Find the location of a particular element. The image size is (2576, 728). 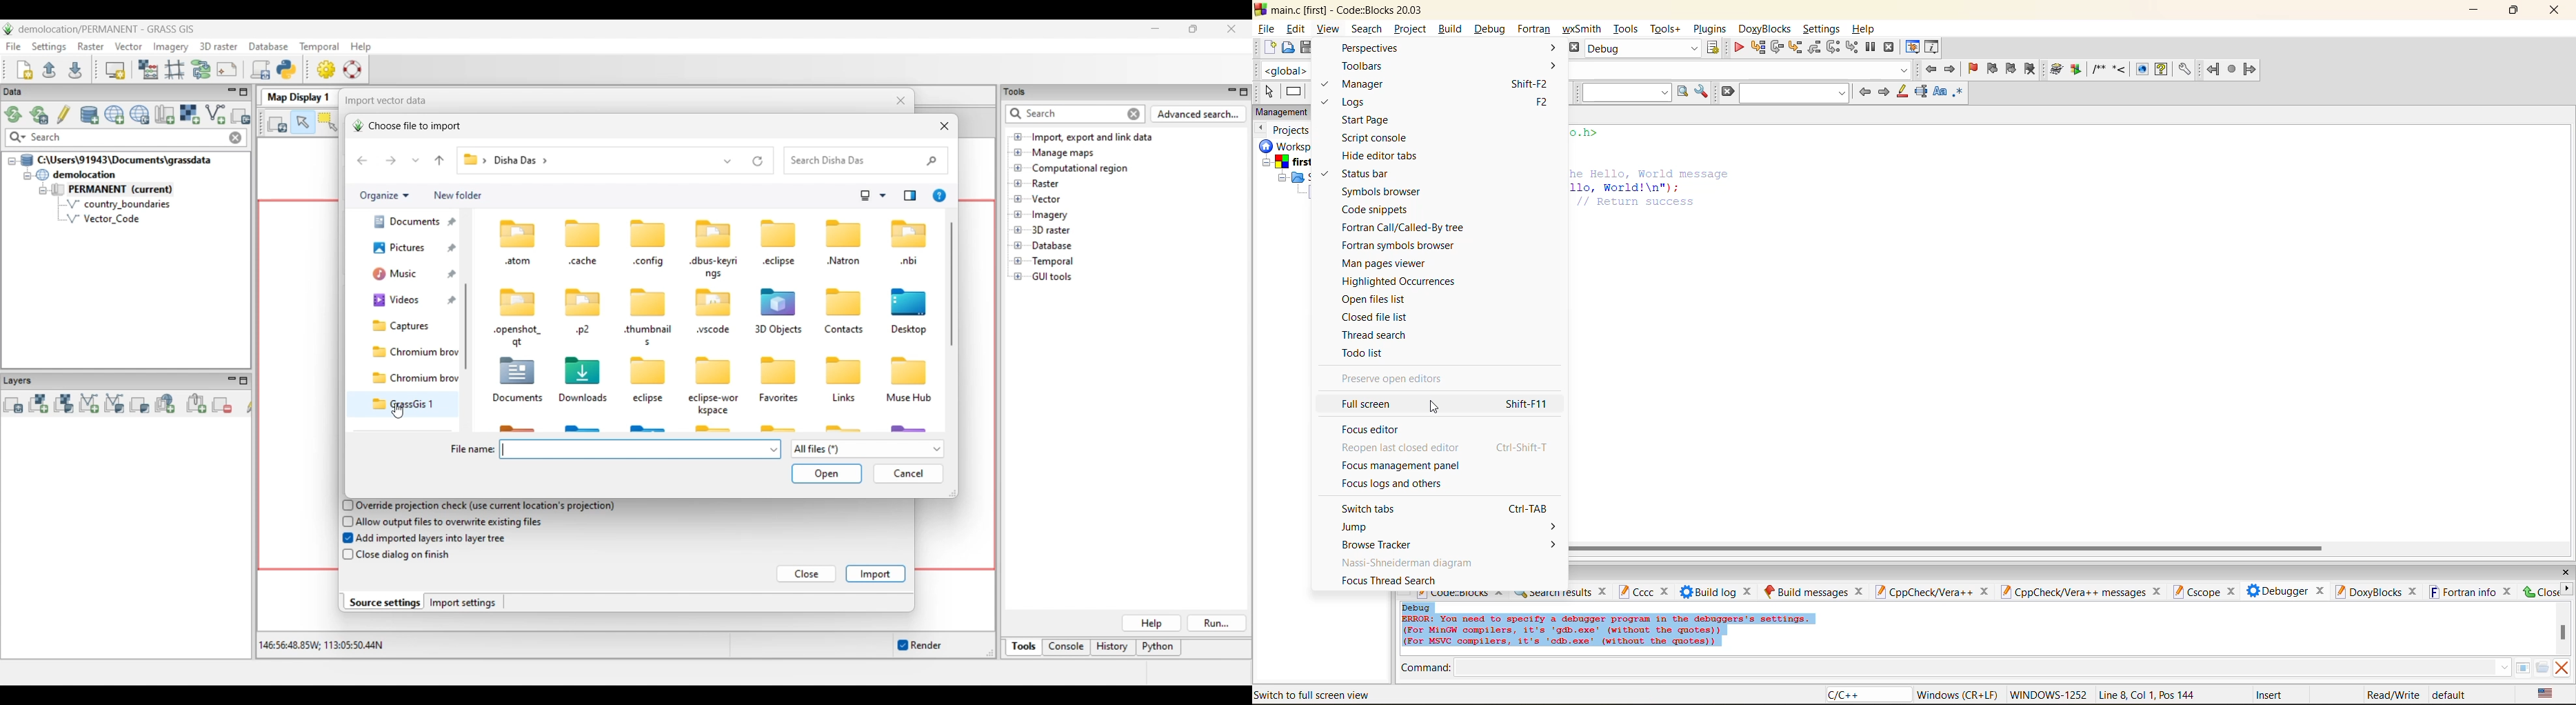

Run doxywizard is located at coordinates (2055, 70).